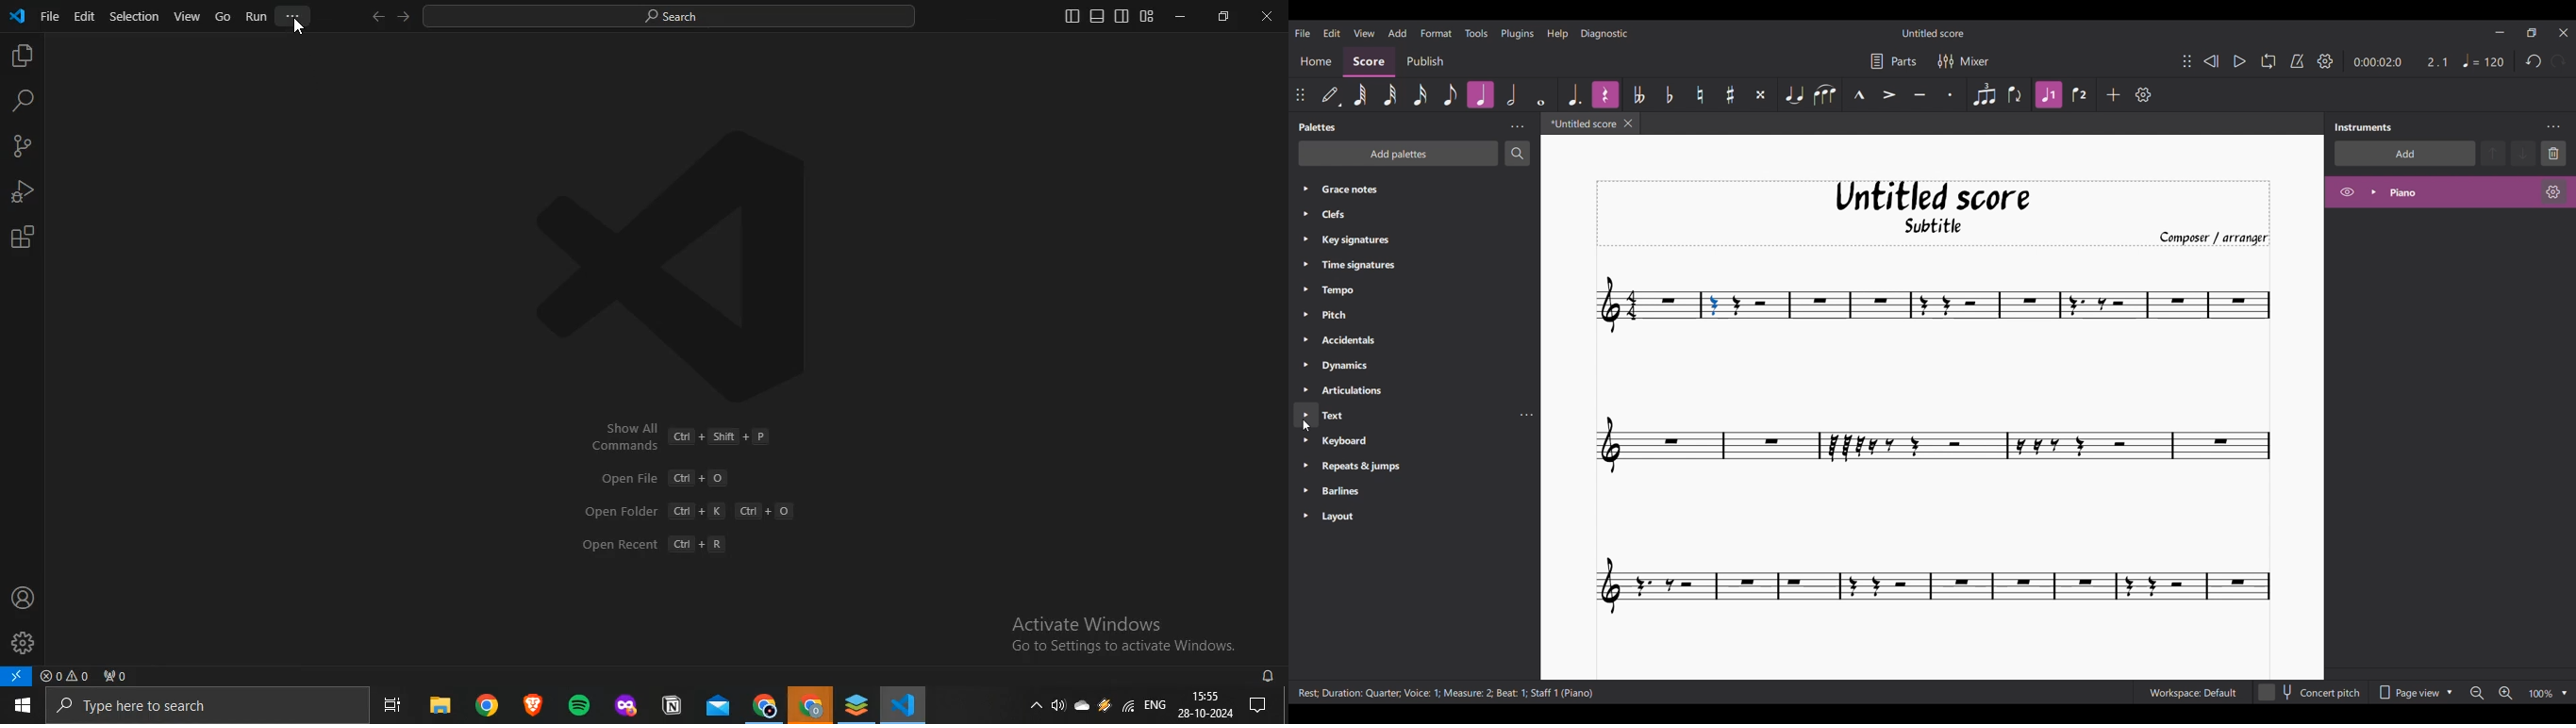  Describe the element at coordinates (1511, 95) in the screenshot. I see `Half note` at that location.